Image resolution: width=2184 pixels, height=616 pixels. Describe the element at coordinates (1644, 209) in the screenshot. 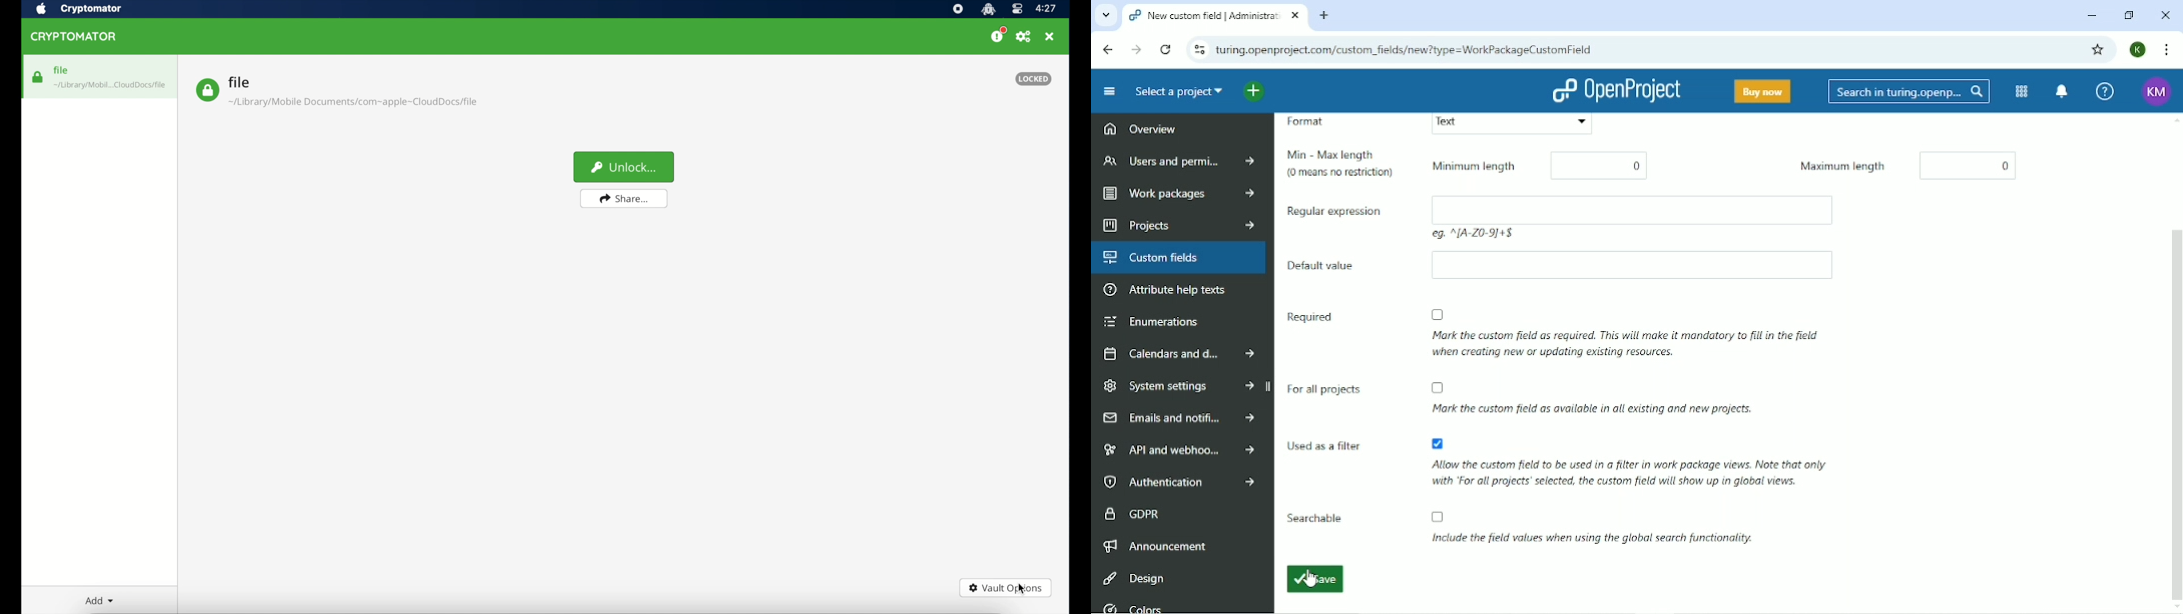

I see `empty box` at that location.